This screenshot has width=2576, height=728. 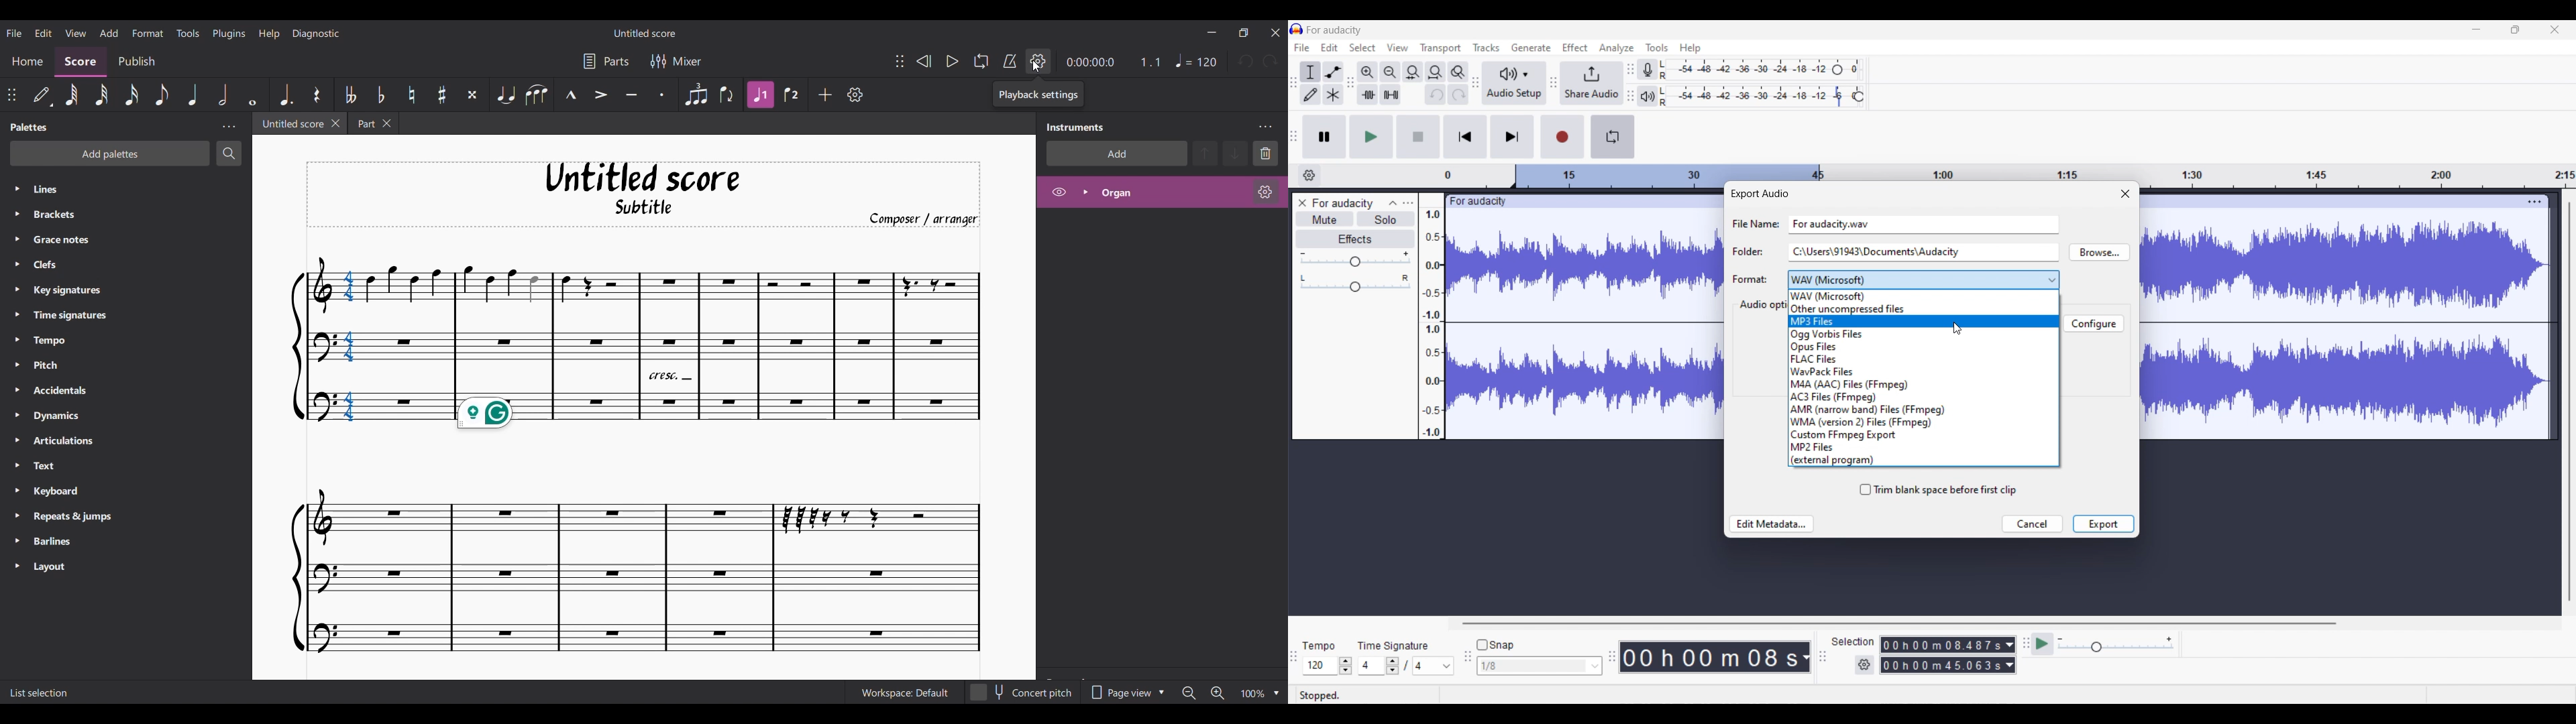 What do you see at coordinates (1309, 176) in the screenshot?
I see `Timeline options` at bounding box center [1309, 176].